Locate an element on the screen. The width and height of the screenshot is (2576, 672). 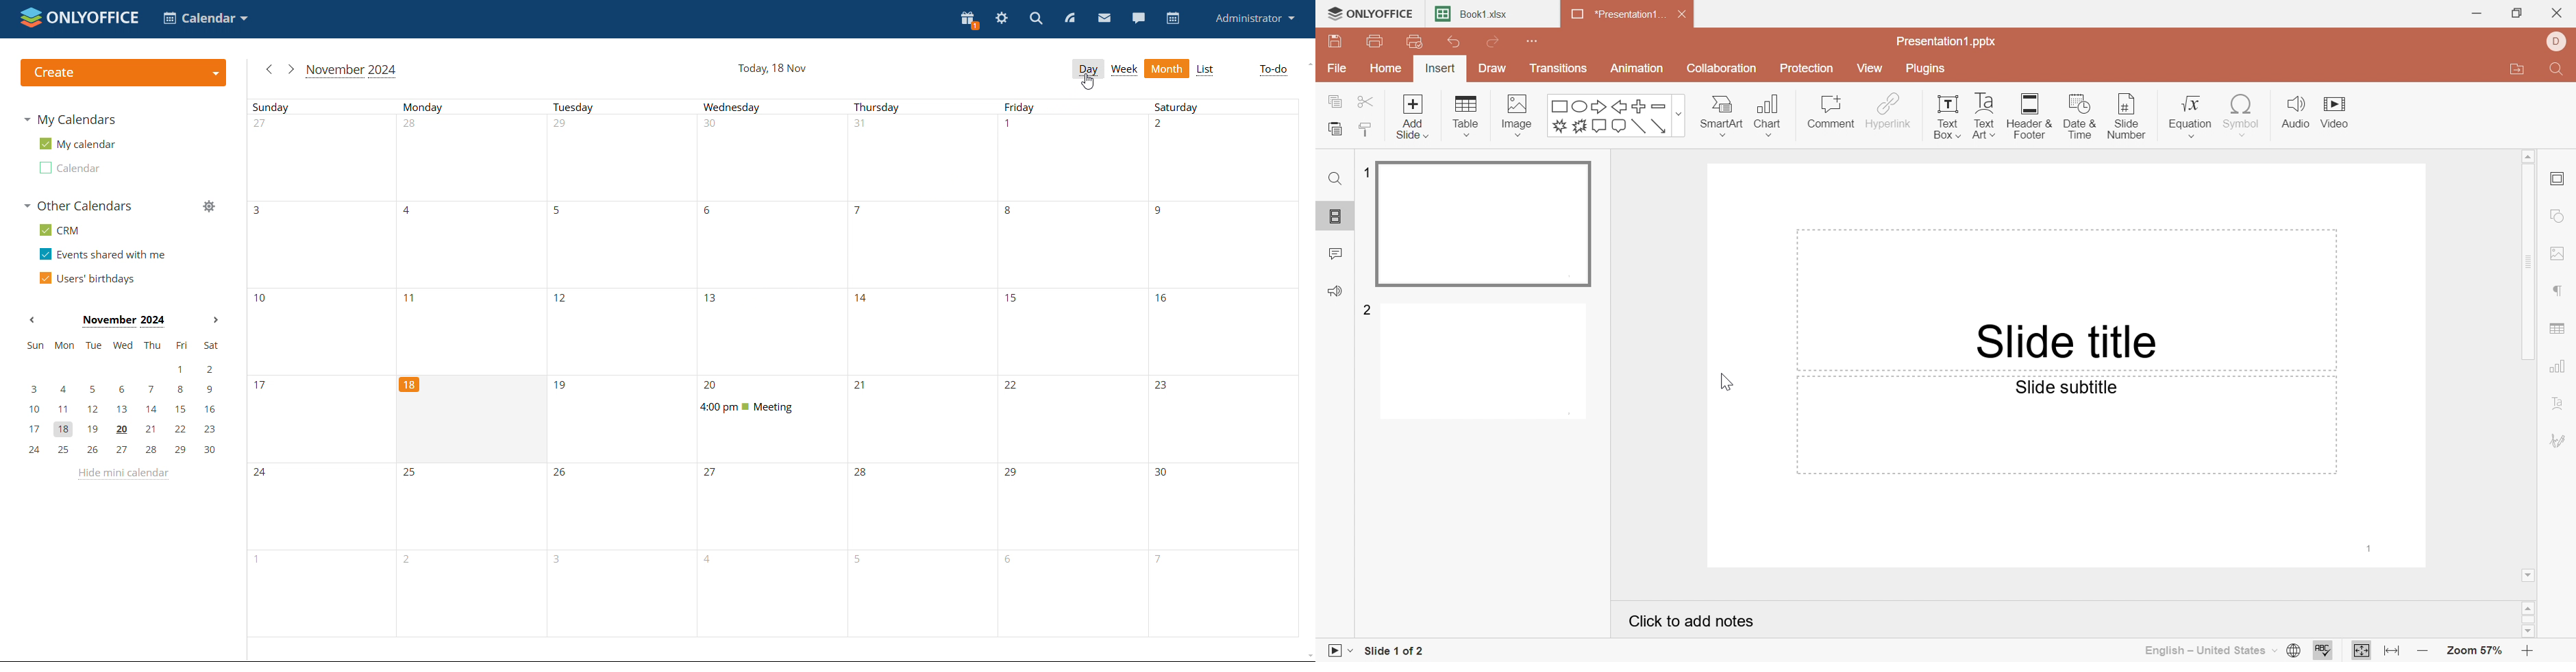
Find is located at coordinates (2554, 72).